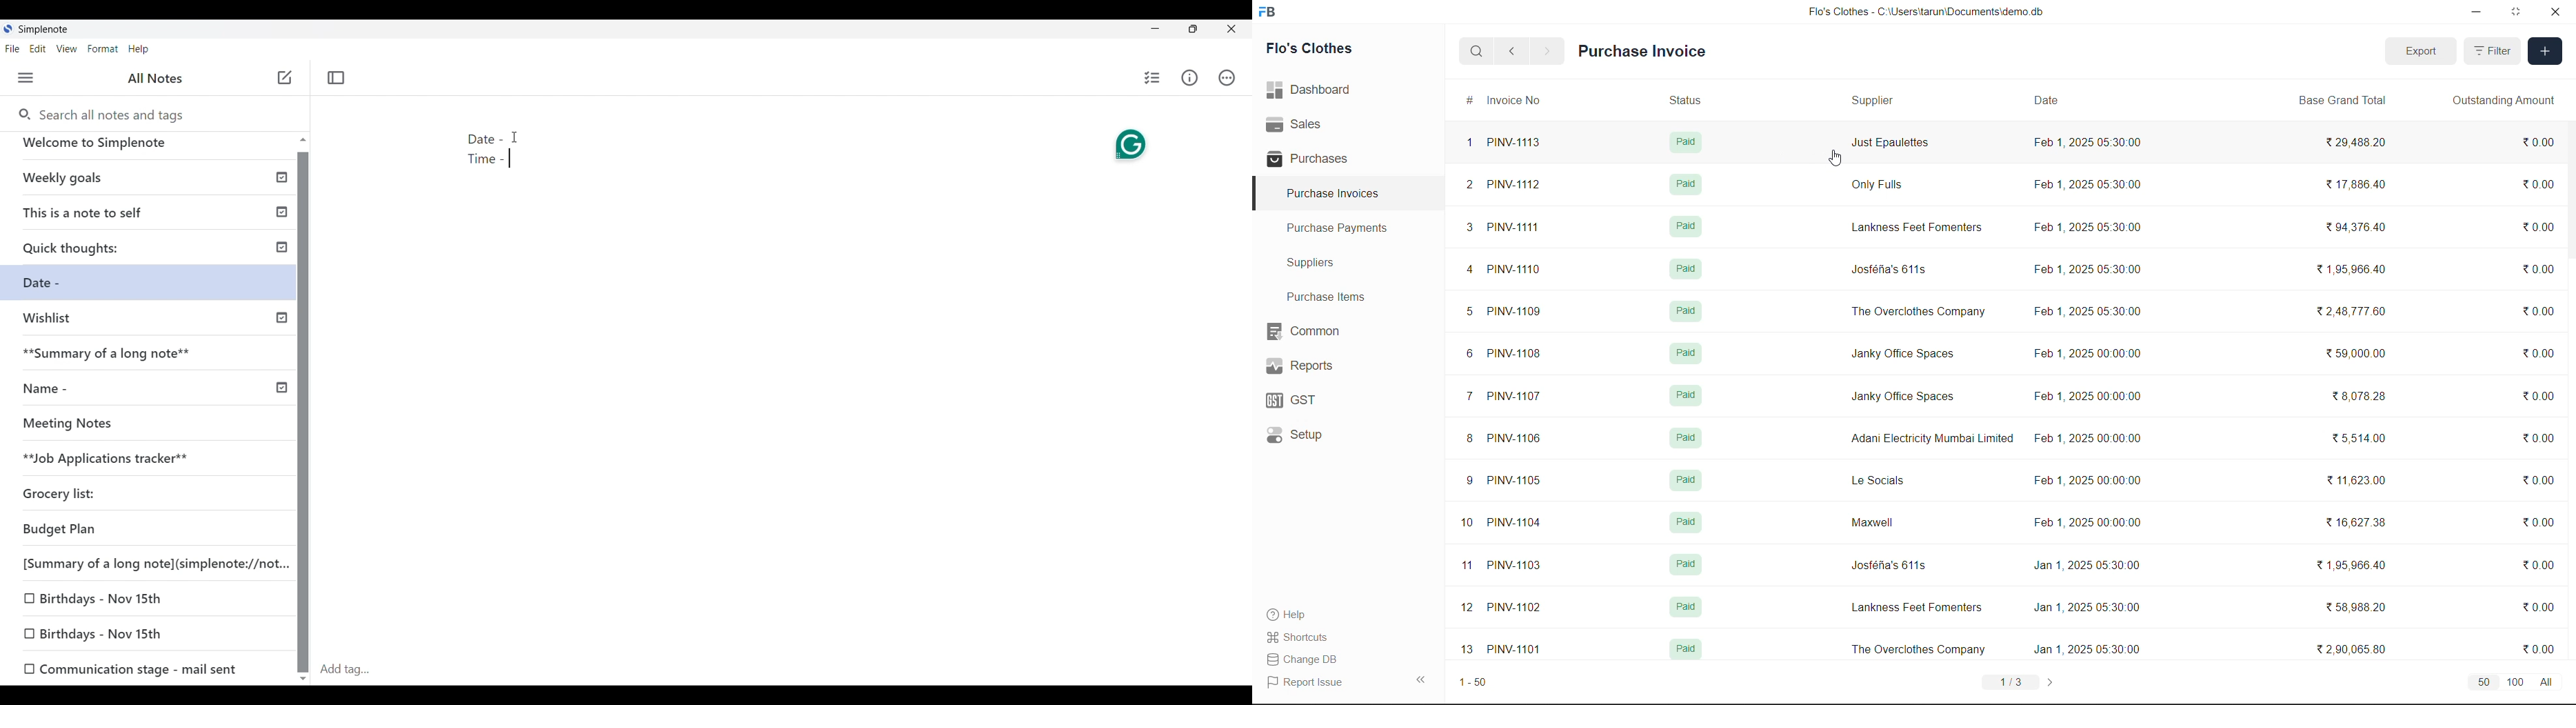  Describe the element at coordinates (152, 394) in the screenshot. I see `Published note indicated by check icon` at that location.